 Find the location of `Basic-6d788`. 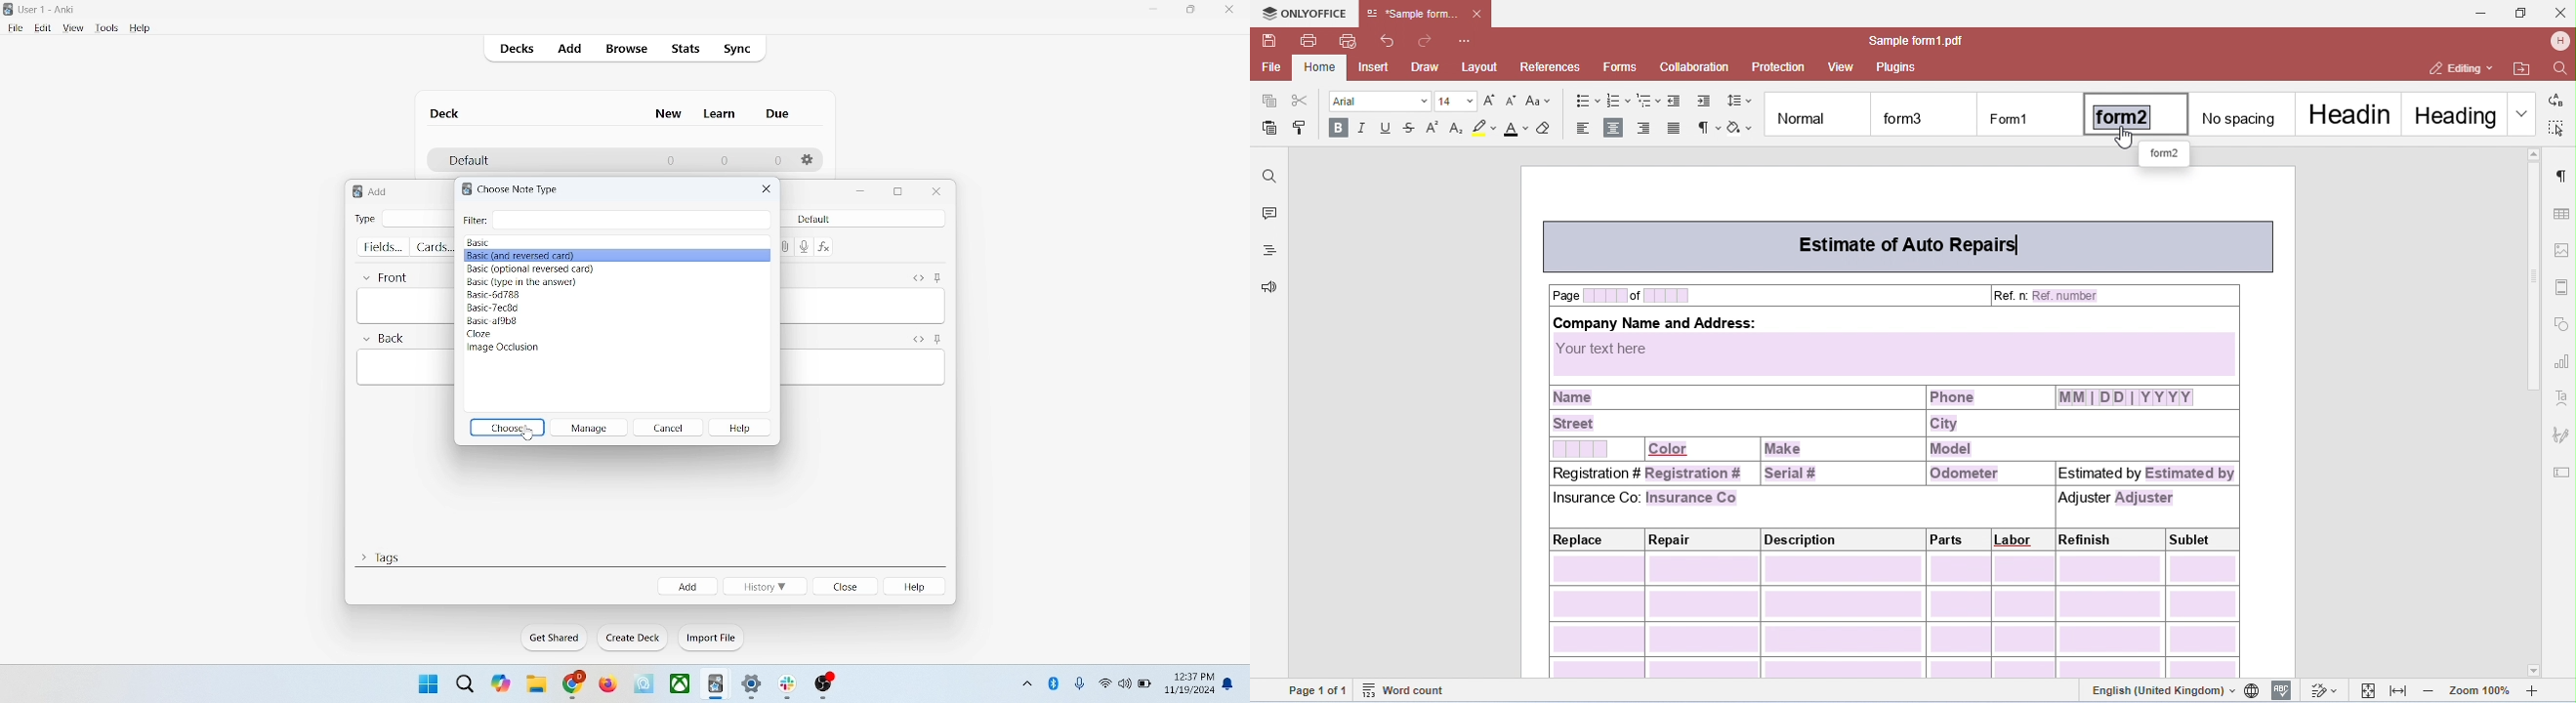

Basic-6d788 is located at coordinates (496, 296).